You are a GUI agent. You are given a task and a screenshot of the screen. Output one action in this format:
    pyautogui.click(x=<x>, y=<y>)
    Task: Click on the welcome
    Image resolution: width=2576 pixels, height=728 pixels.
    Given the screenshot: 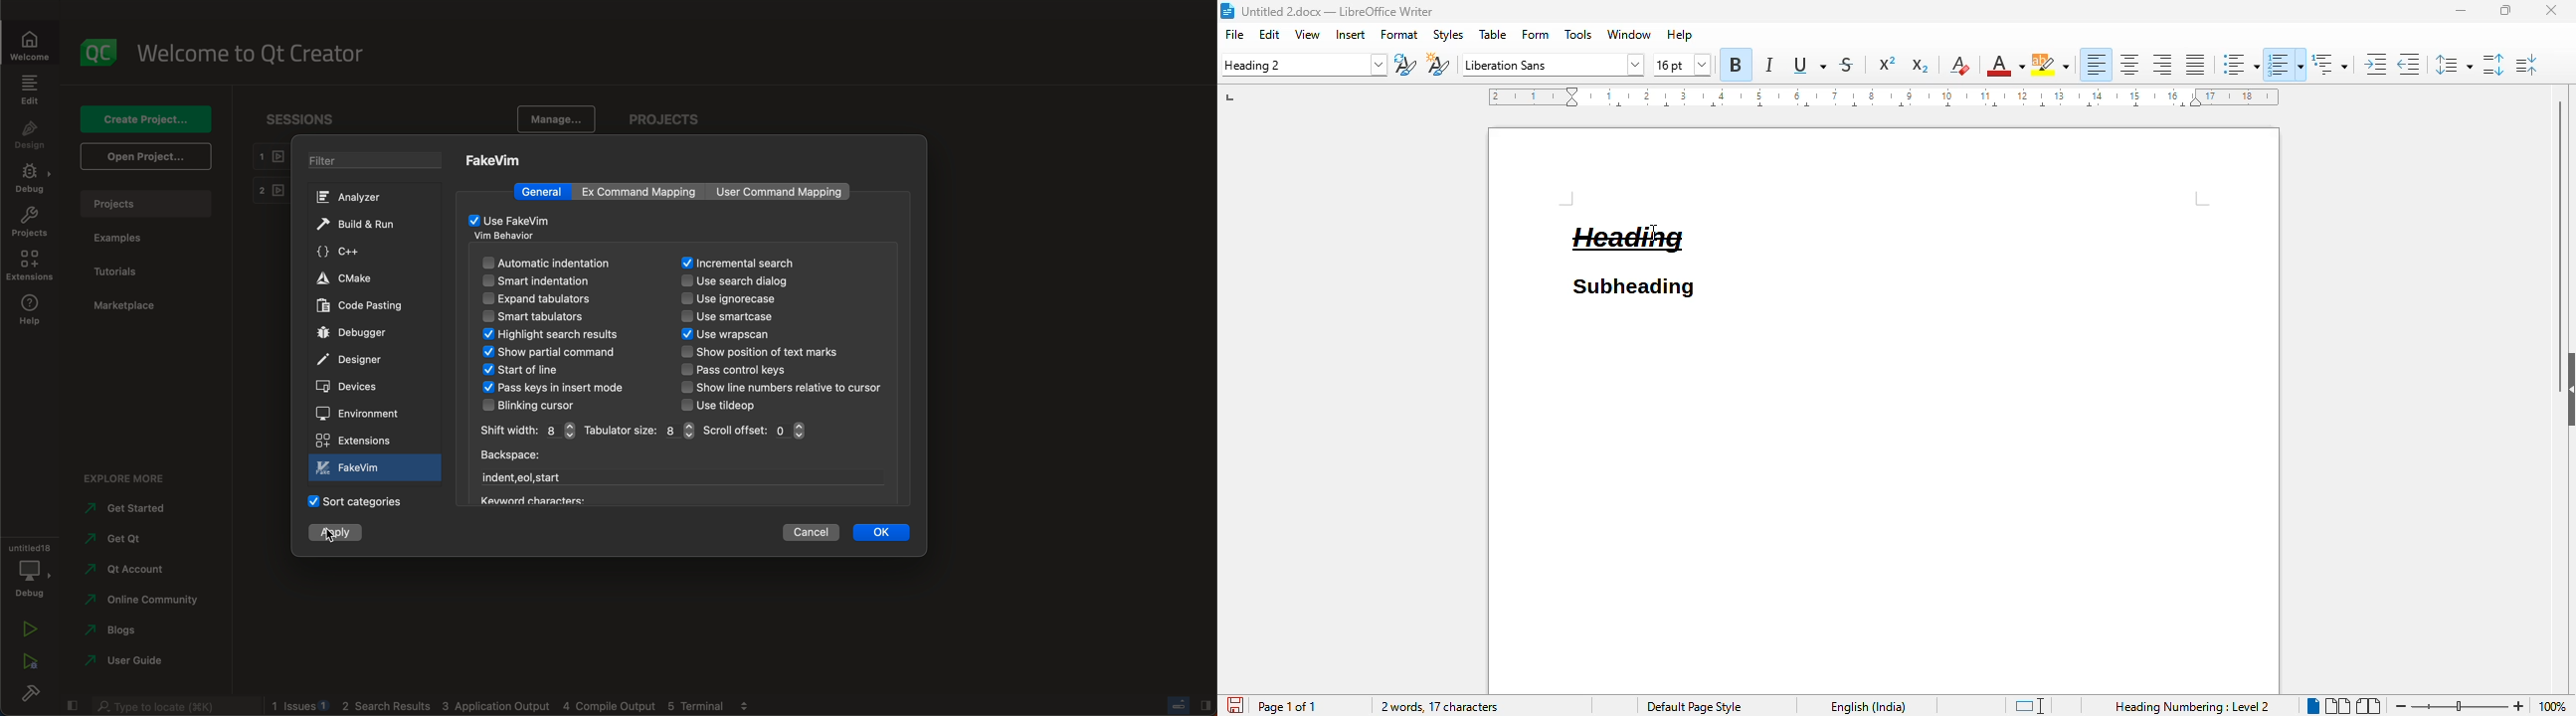 What is the action you would take?
    pyautogui.click(x=31, y=45)
    